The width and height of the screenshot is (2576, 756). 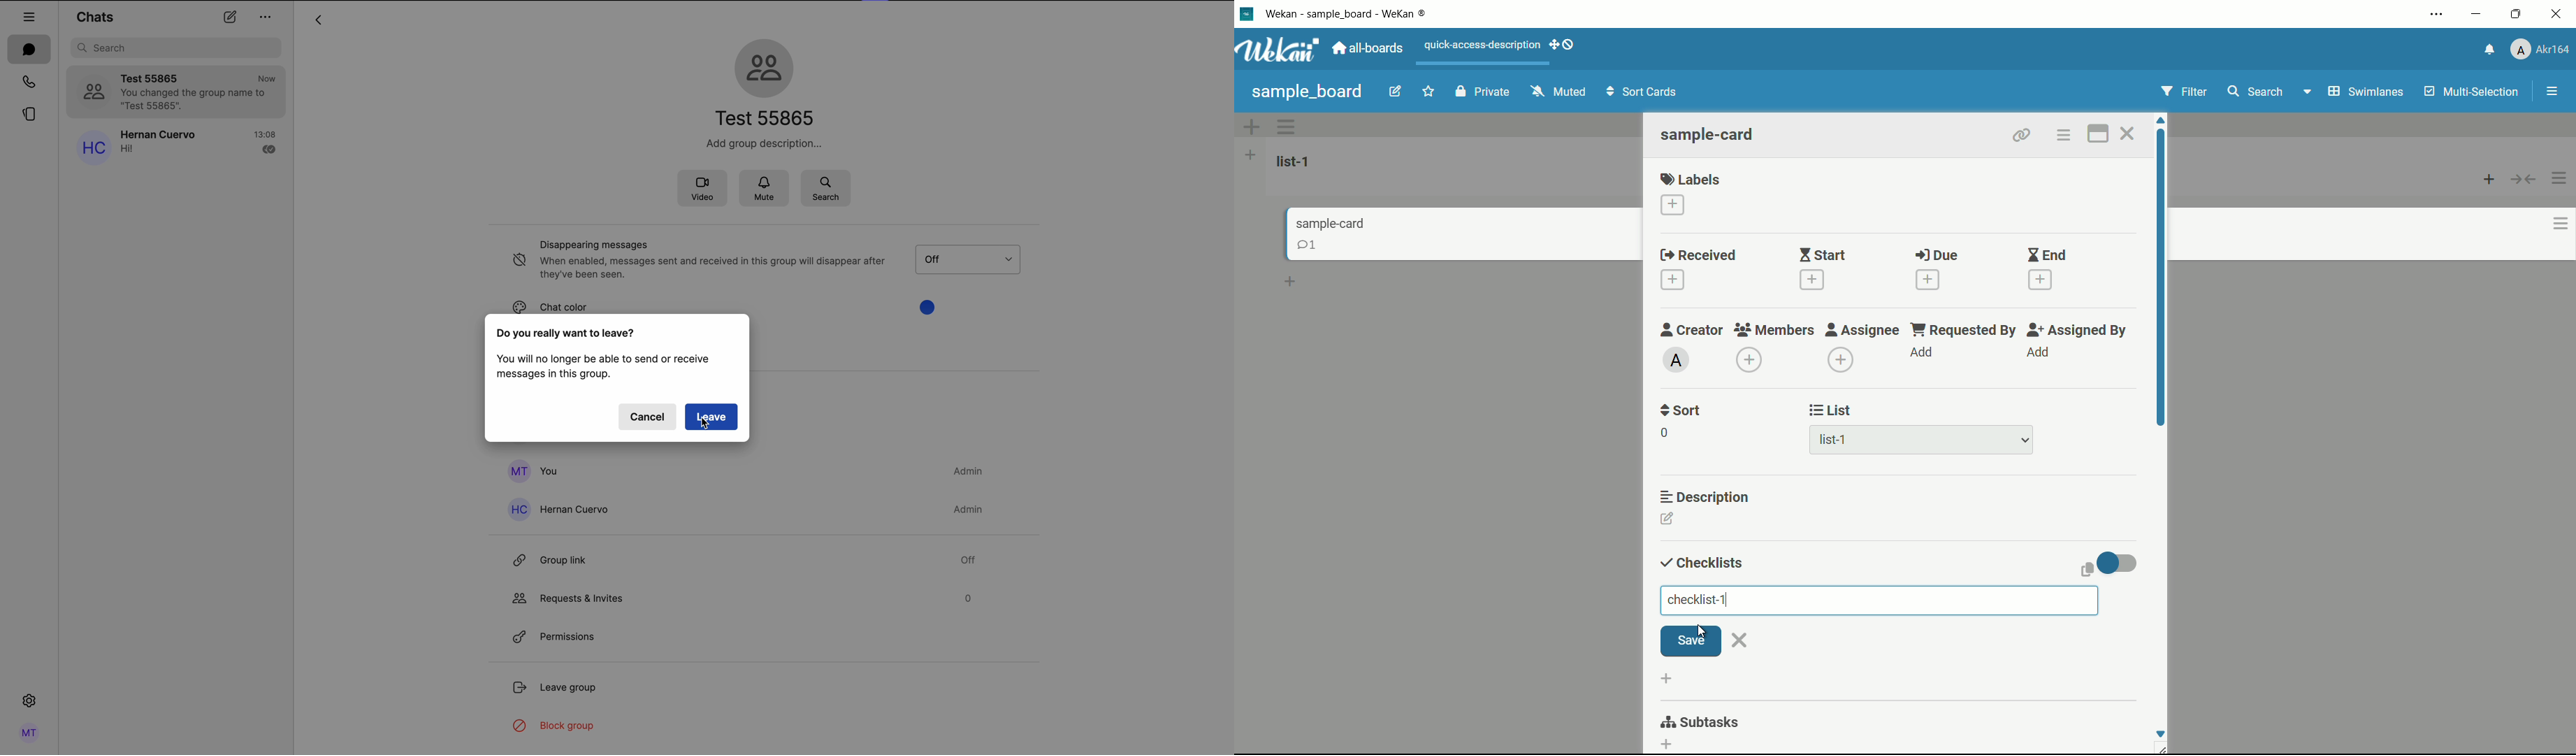 What do you see at coordinates (767, 67) in the screenshot?
I see `image group` at bounding box center [767, 67].